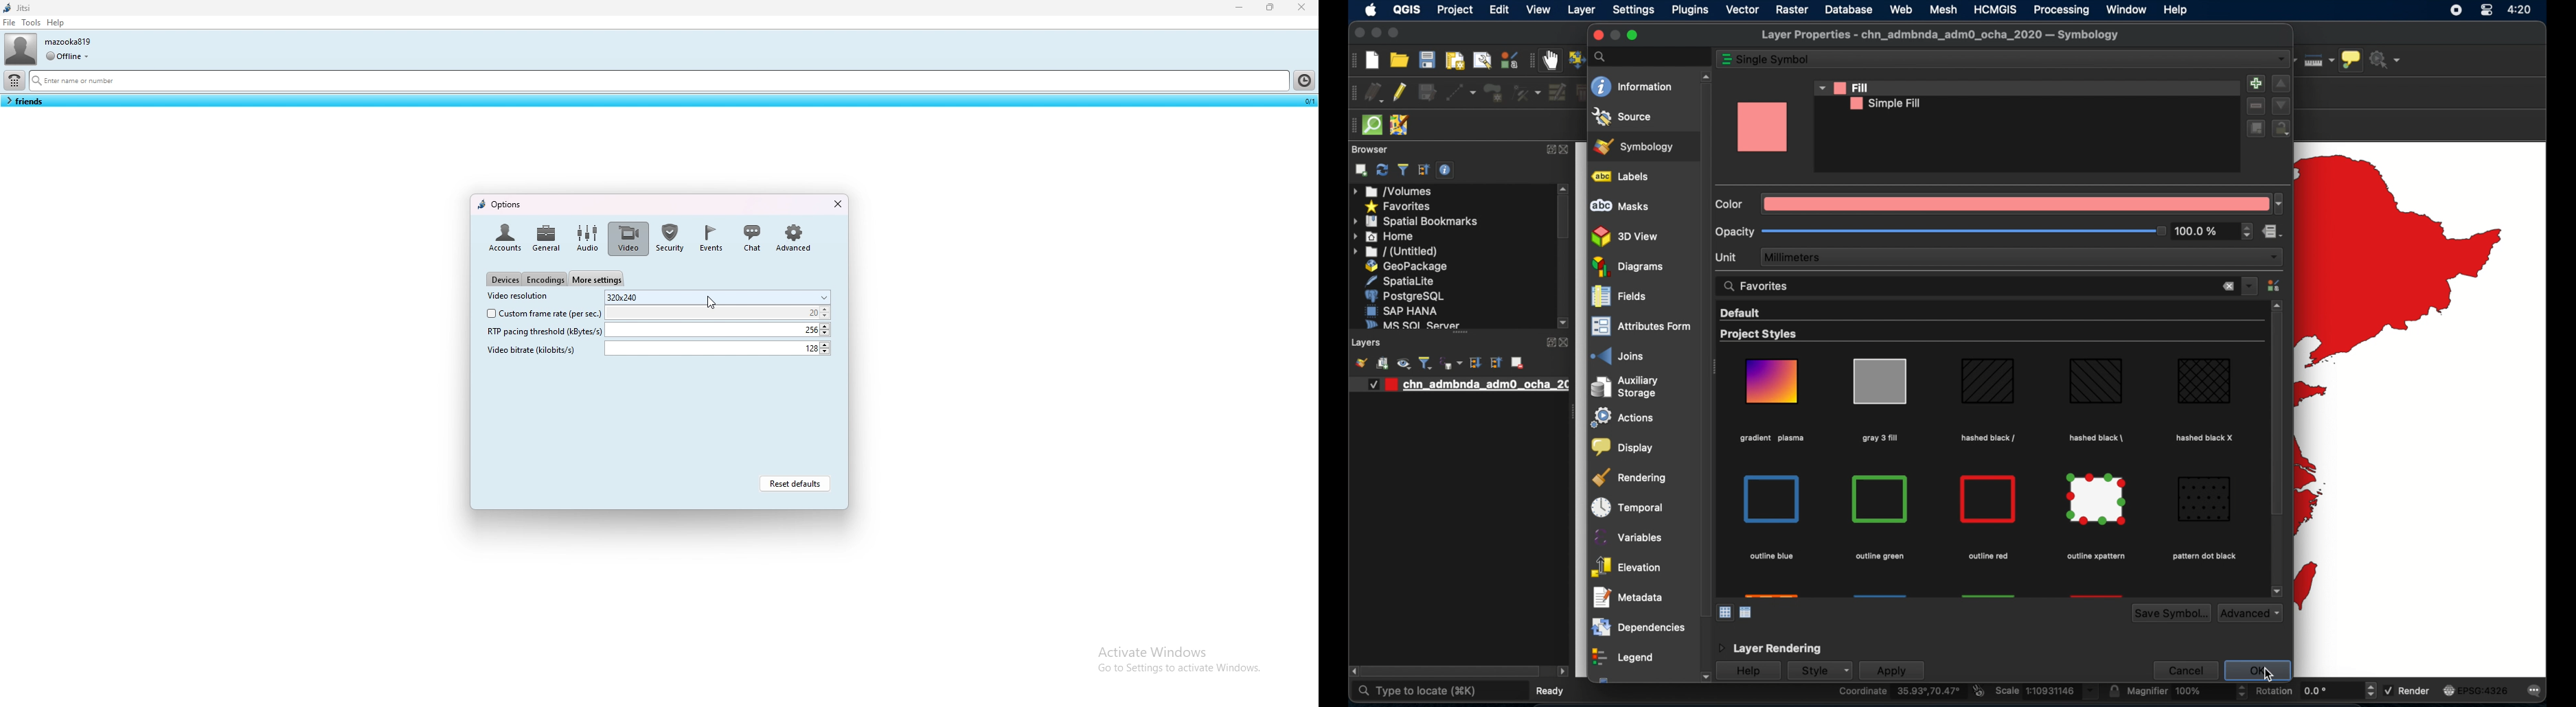 The image size is (2576, 728). What do you see at coordinates (1989, 499) in the screenshot?
I see `Gradient preview ` at bounding box center [1989, 499].